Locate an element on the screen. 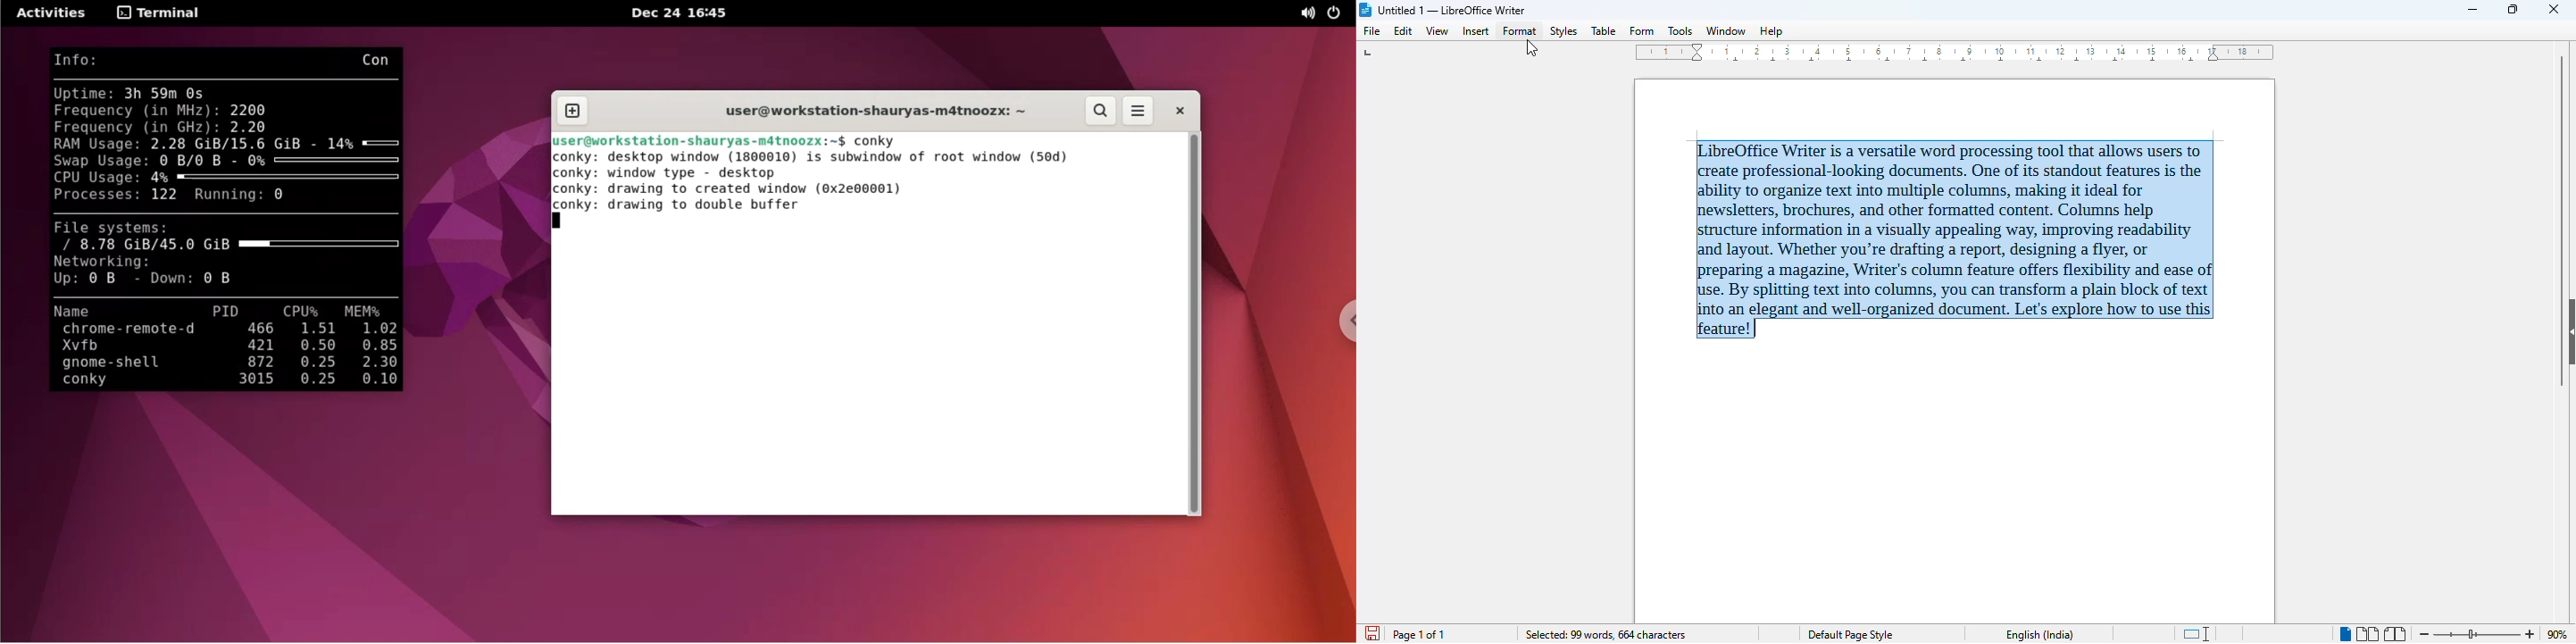 This screenshot has width=2576, height=644. single-page view is located at coordinates (2344, 634).